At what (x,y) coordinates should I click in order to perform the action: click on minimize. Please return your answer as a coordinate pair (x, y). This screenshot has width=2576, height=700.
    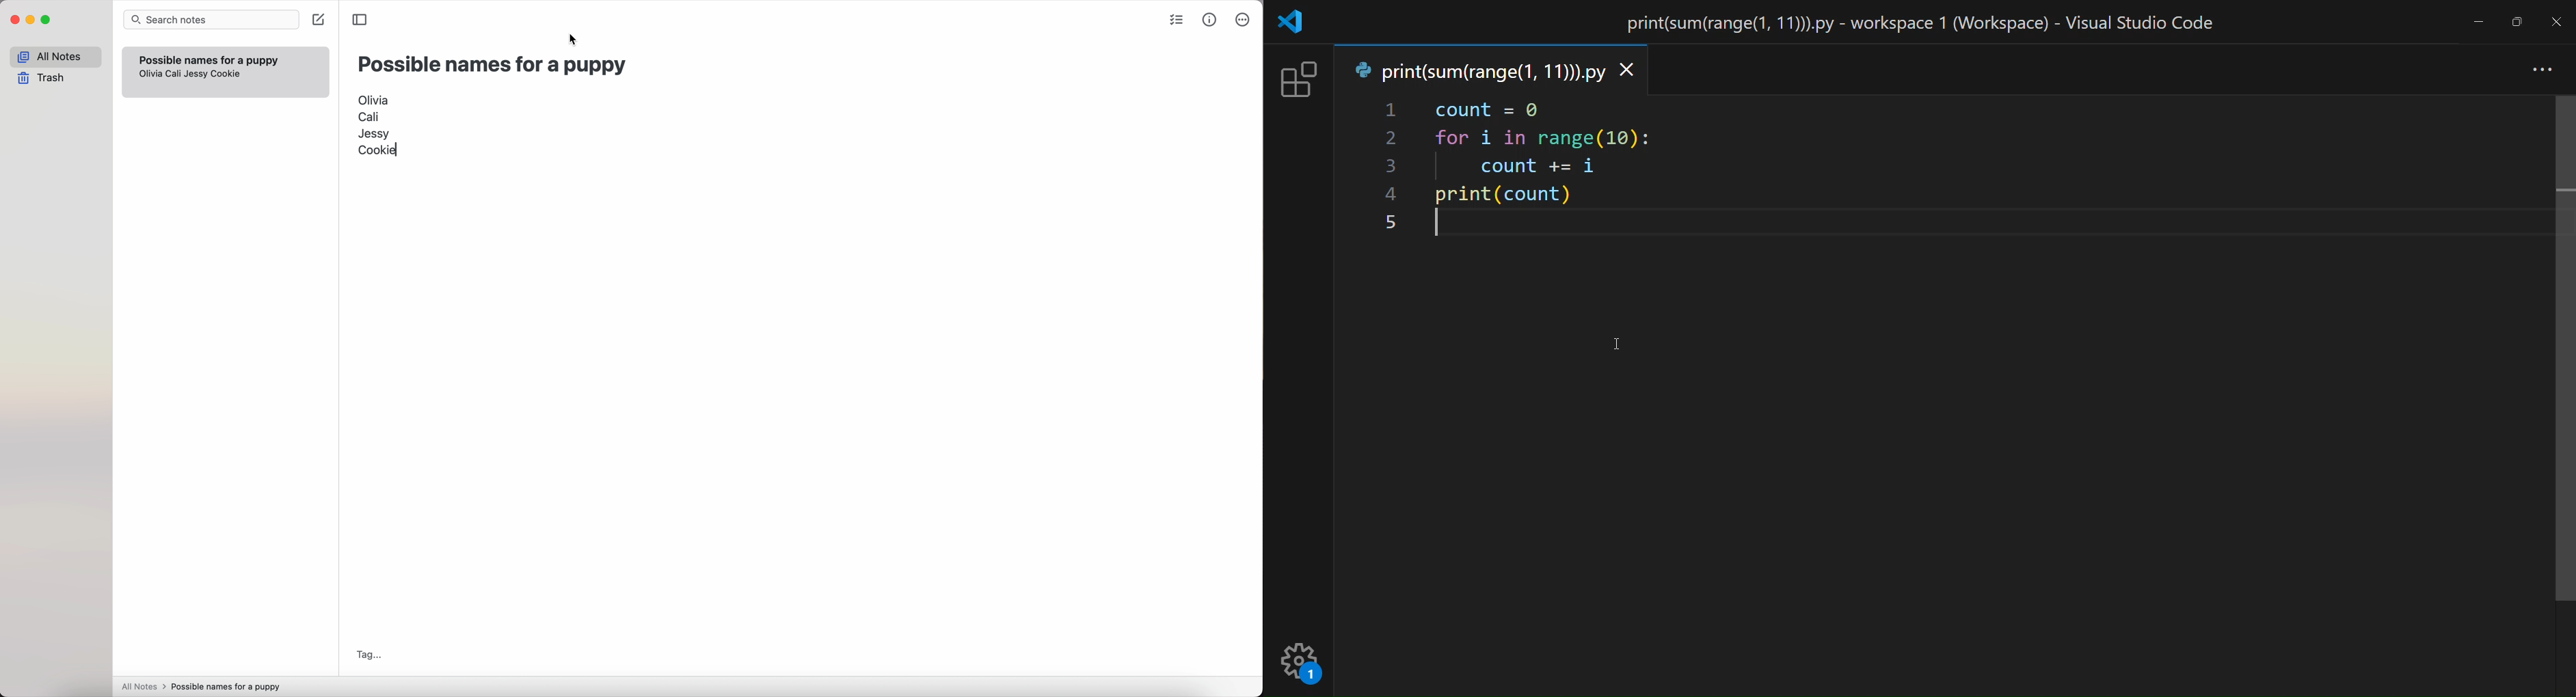
    Looking at the image, I should click on (2478, 25).